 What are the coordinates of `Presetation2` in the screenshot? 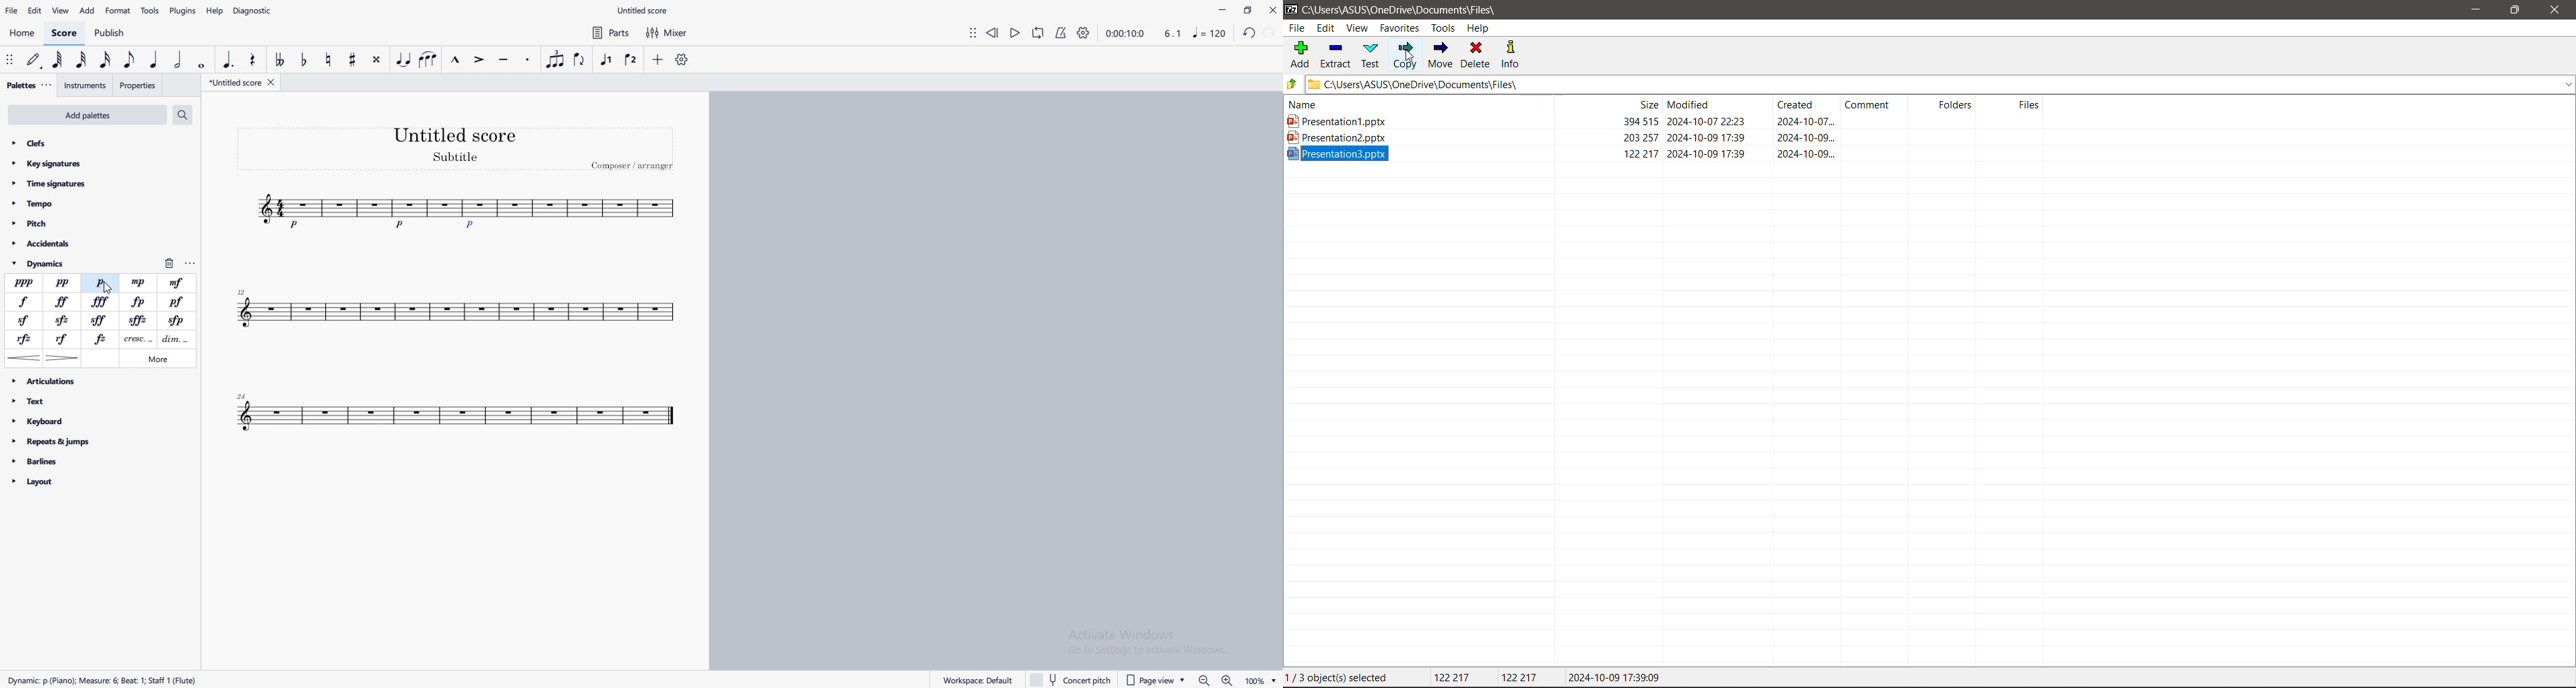 It's located at (1561, 137).